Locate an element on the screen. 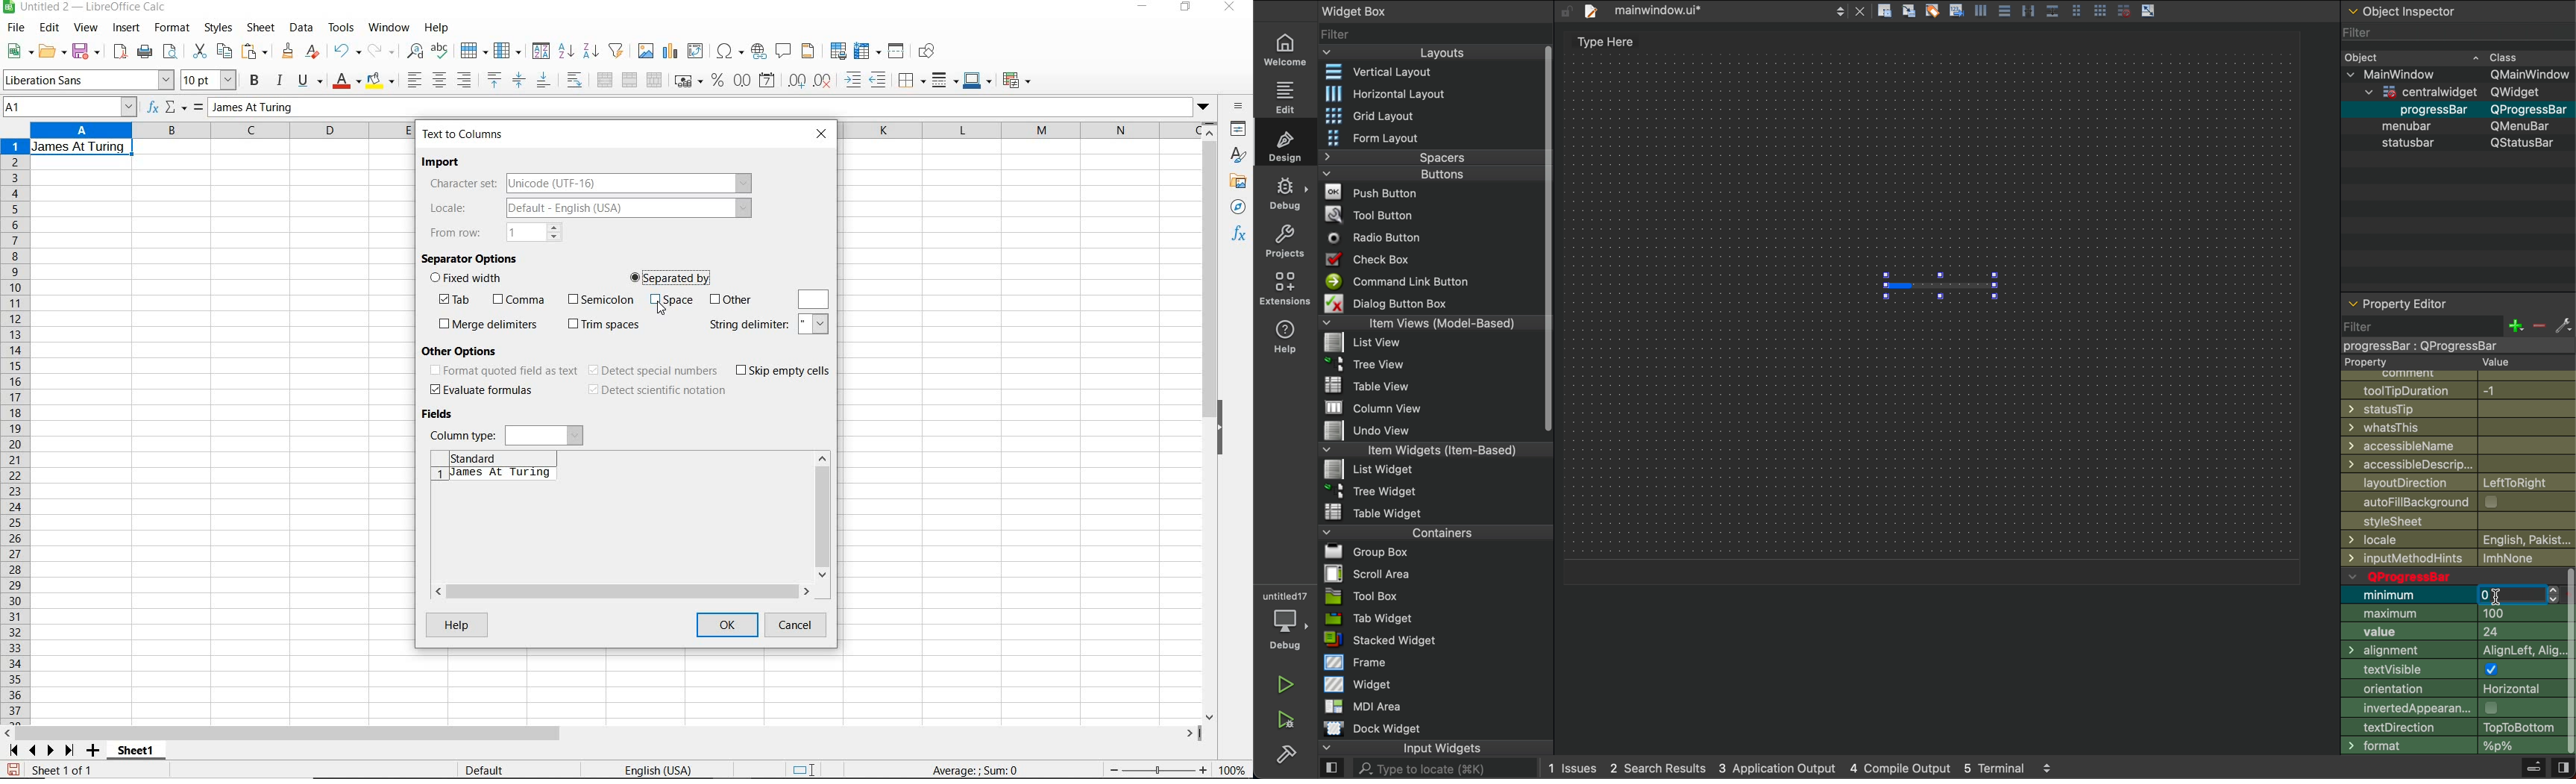 The width and height of the screenshot is (2576, 784). navigator is located at coordinates (1239, 207).